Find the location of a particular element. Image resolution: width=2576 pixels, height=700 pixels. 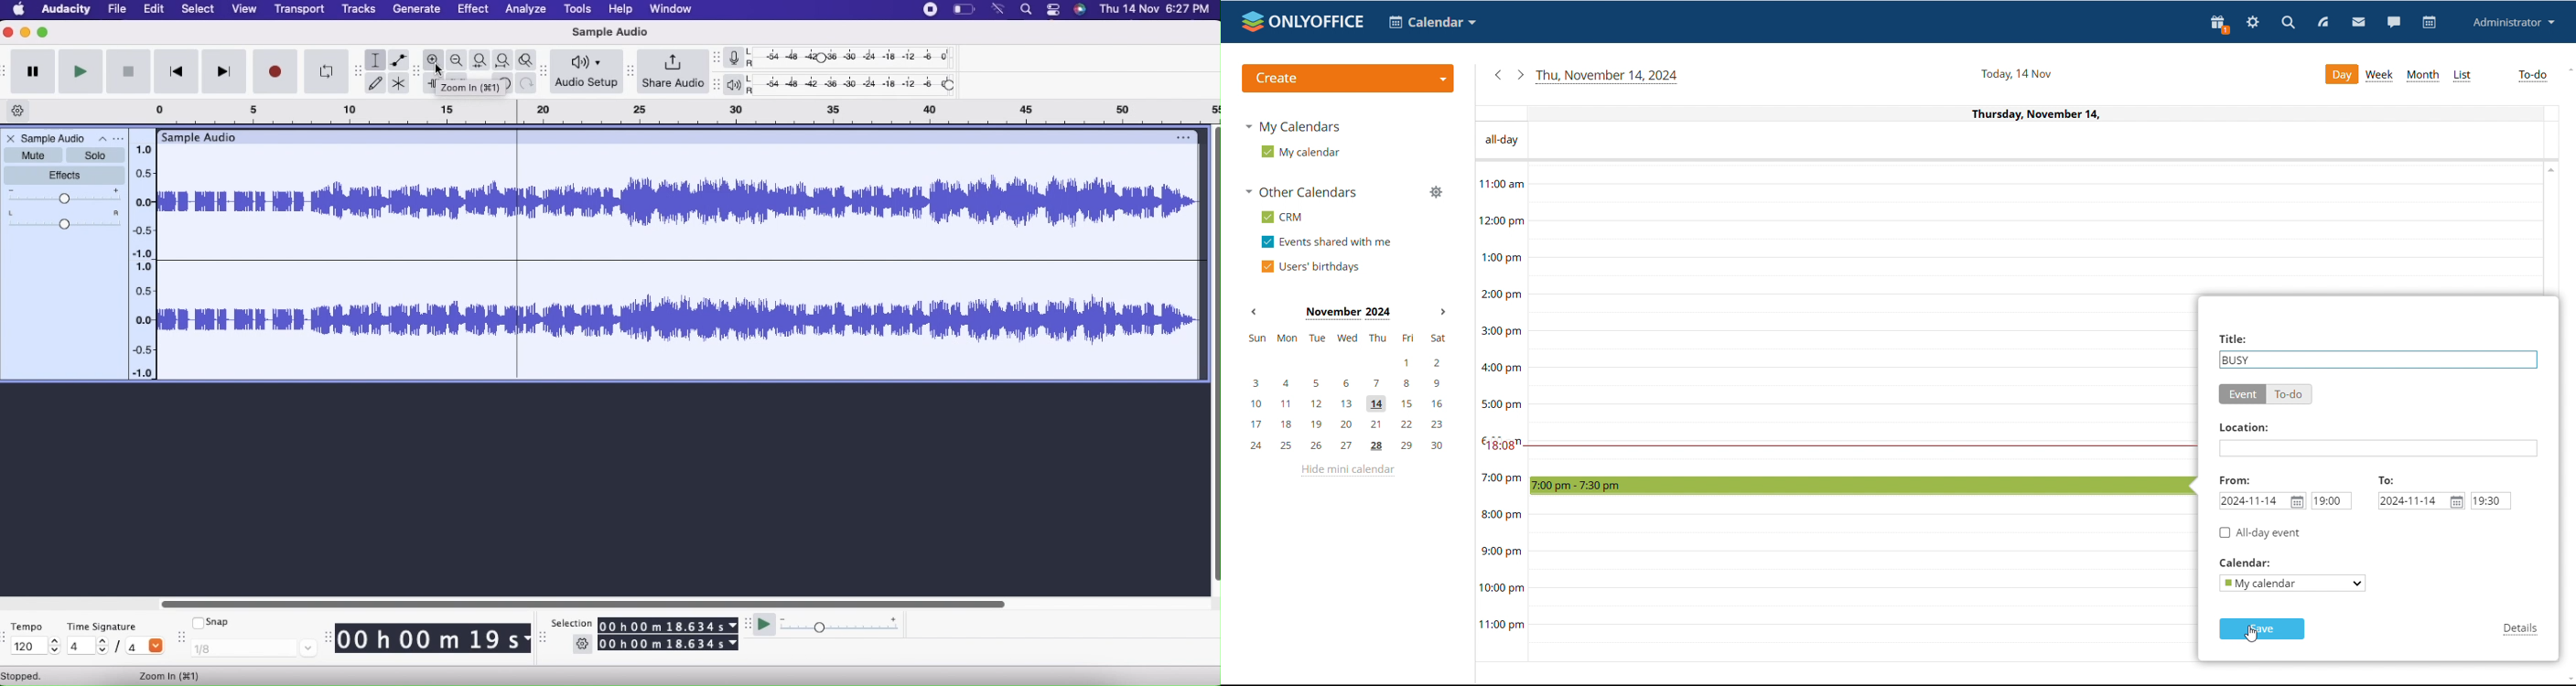

Zoom In is located at coordinates (172, 676).